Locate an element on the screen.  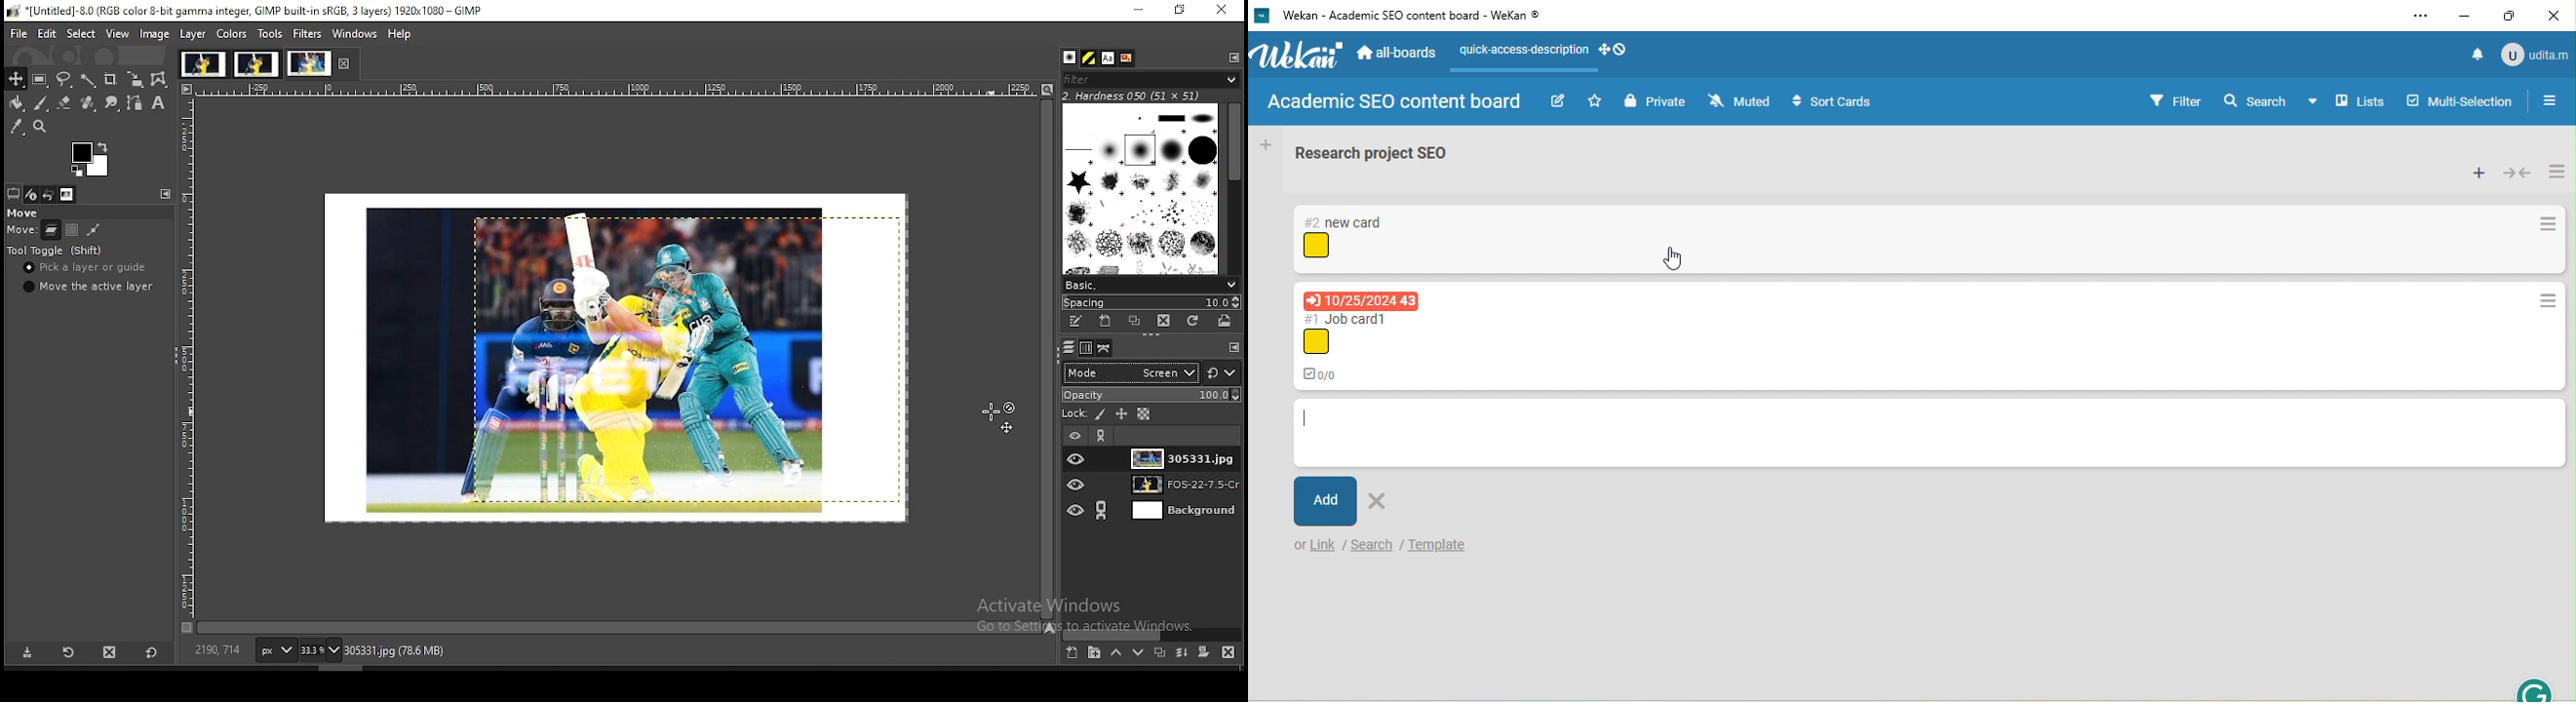
layer is located at coordinates (1177, 510).